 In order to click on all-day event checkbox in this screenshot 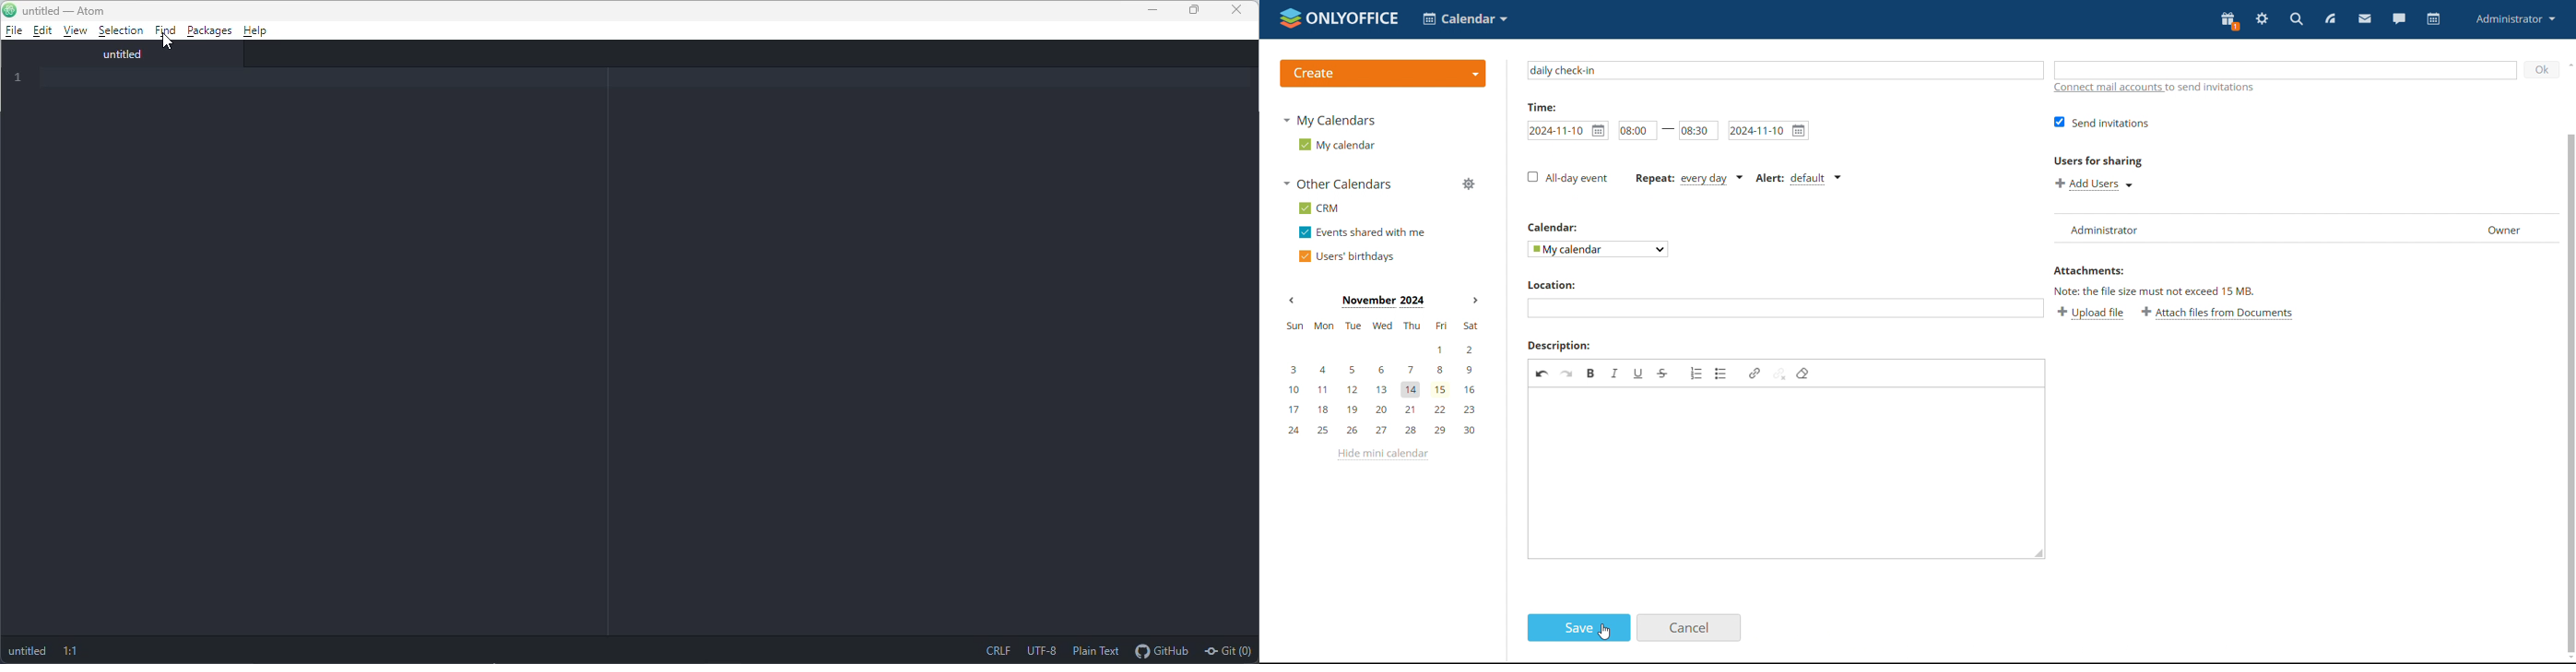, I will do `click(1566, 177)`.